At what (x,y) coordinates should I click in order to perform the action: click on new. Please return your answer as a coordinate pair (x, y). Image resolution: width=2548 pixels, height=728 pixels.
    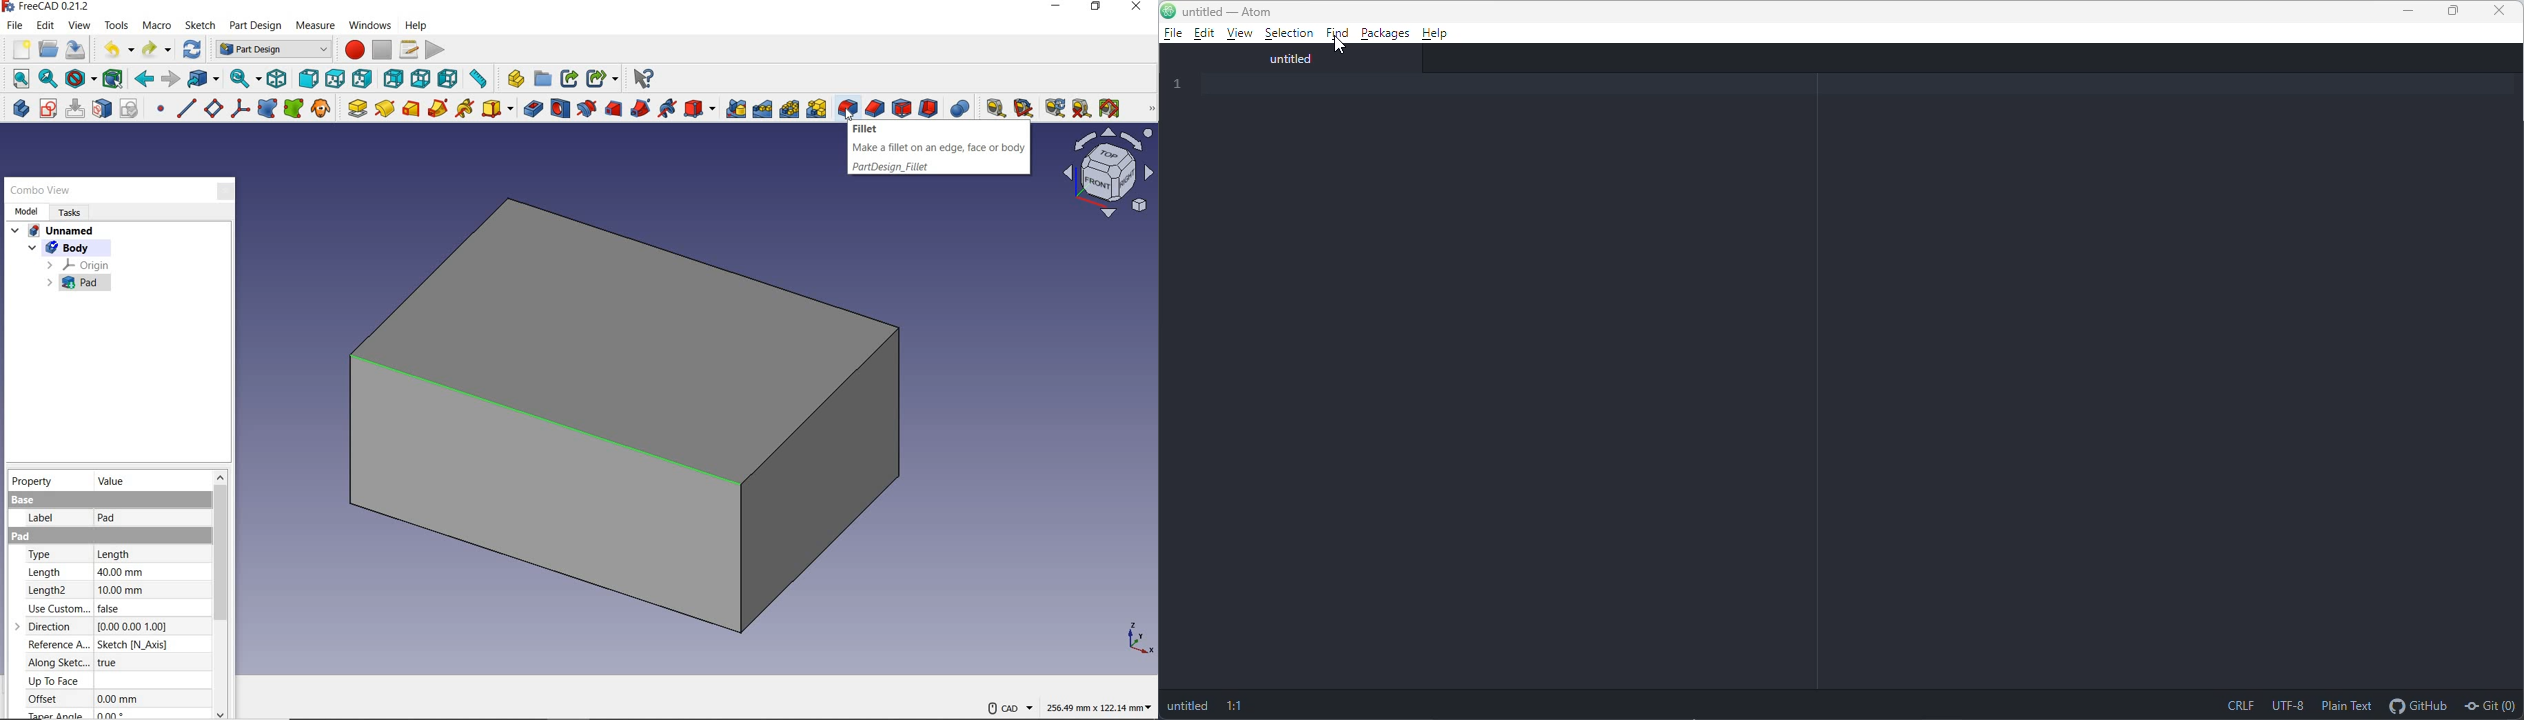
    Looking at the image, I should click on (17, 50).